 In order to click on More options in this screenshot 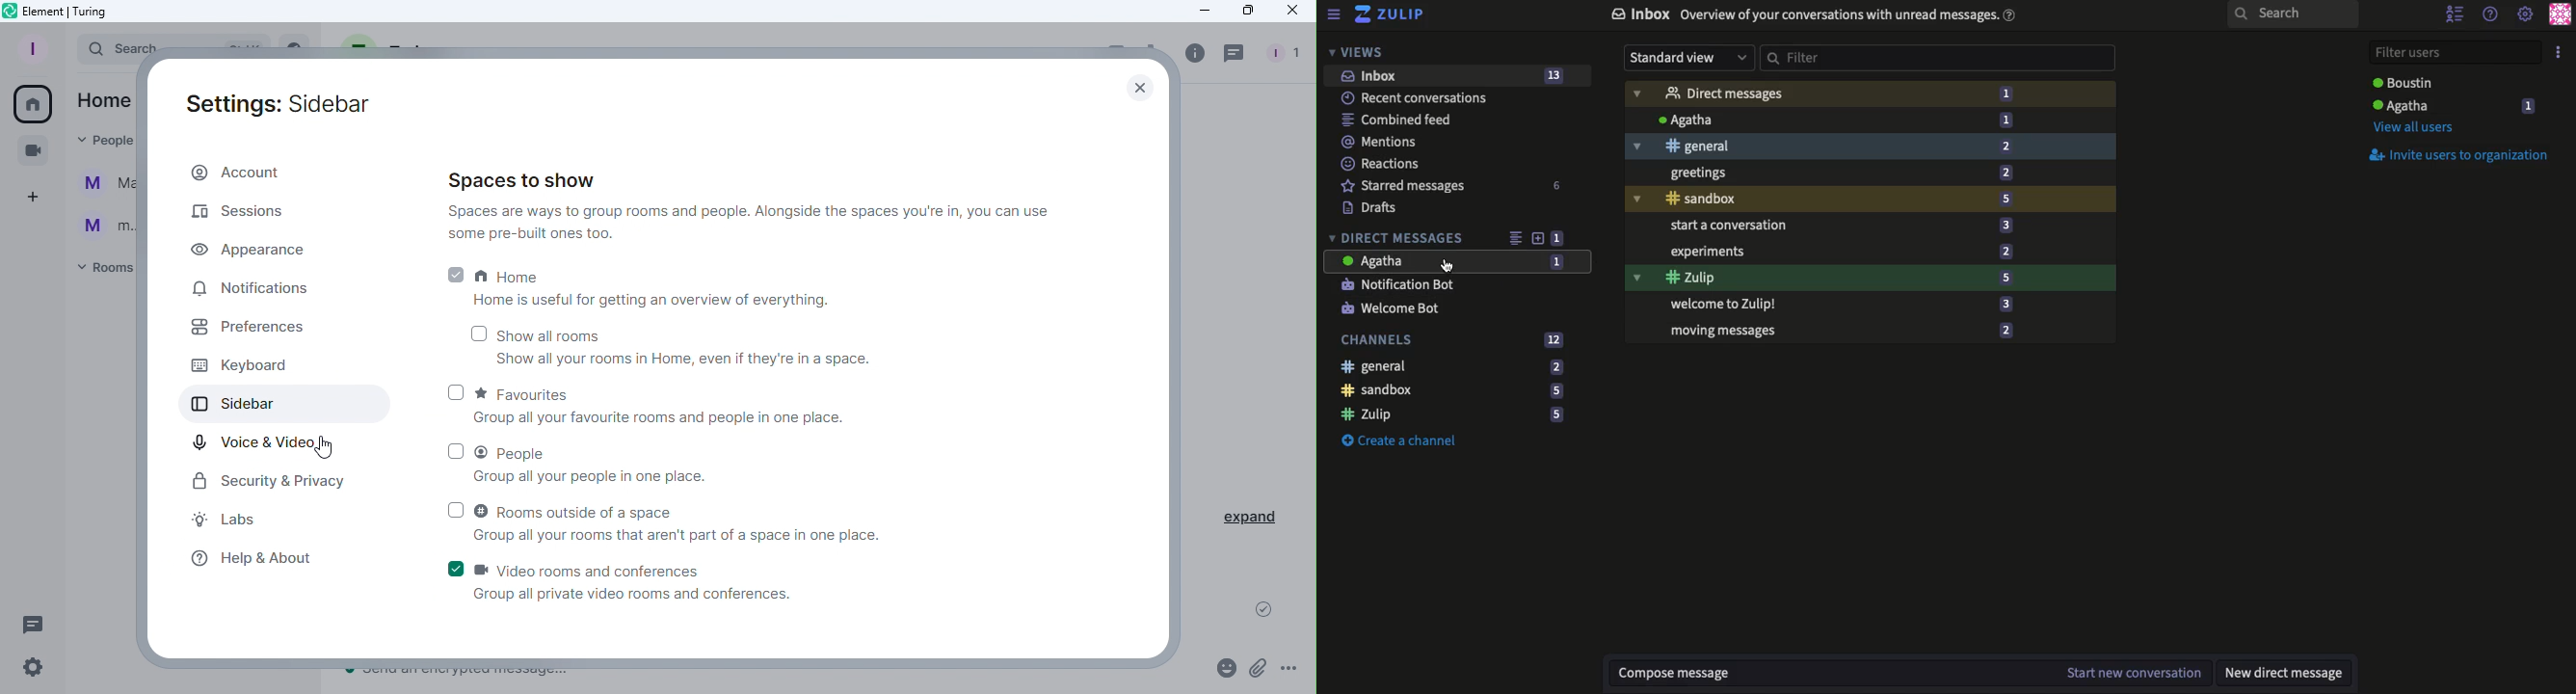, I will do `click(2560, 51)`.